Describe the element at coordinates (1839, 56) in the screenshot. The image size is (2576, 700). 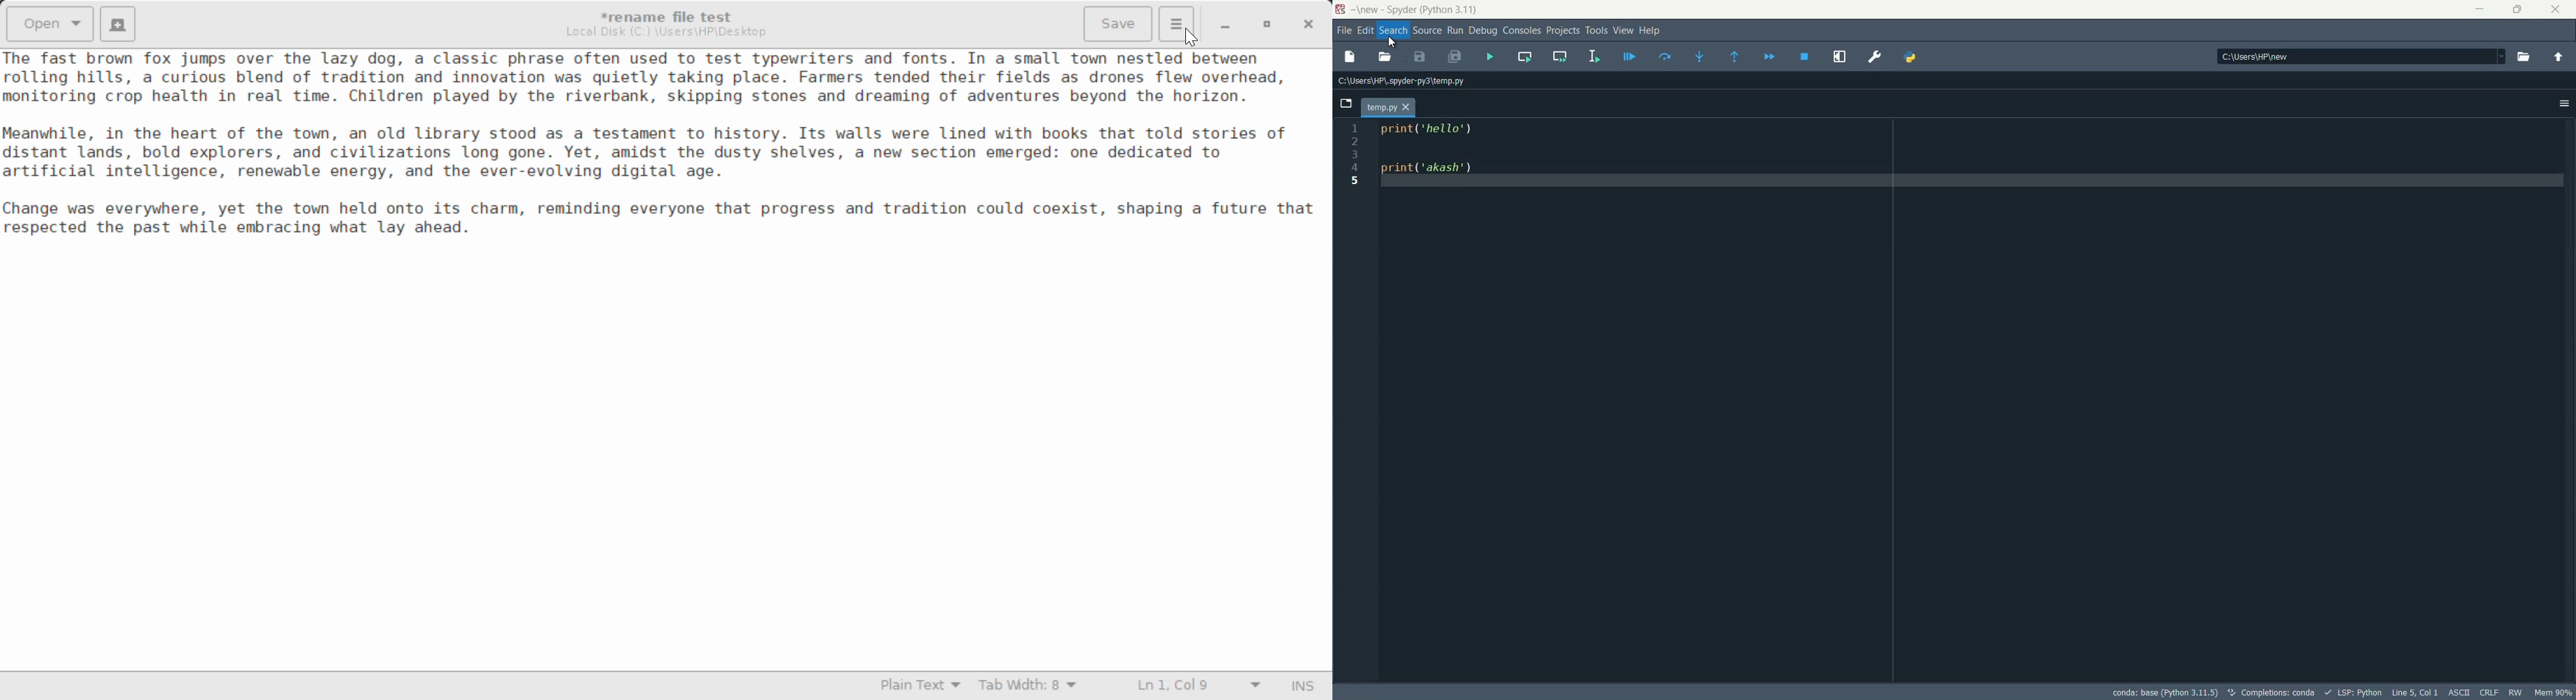
I see `maximize current pane` at that location.